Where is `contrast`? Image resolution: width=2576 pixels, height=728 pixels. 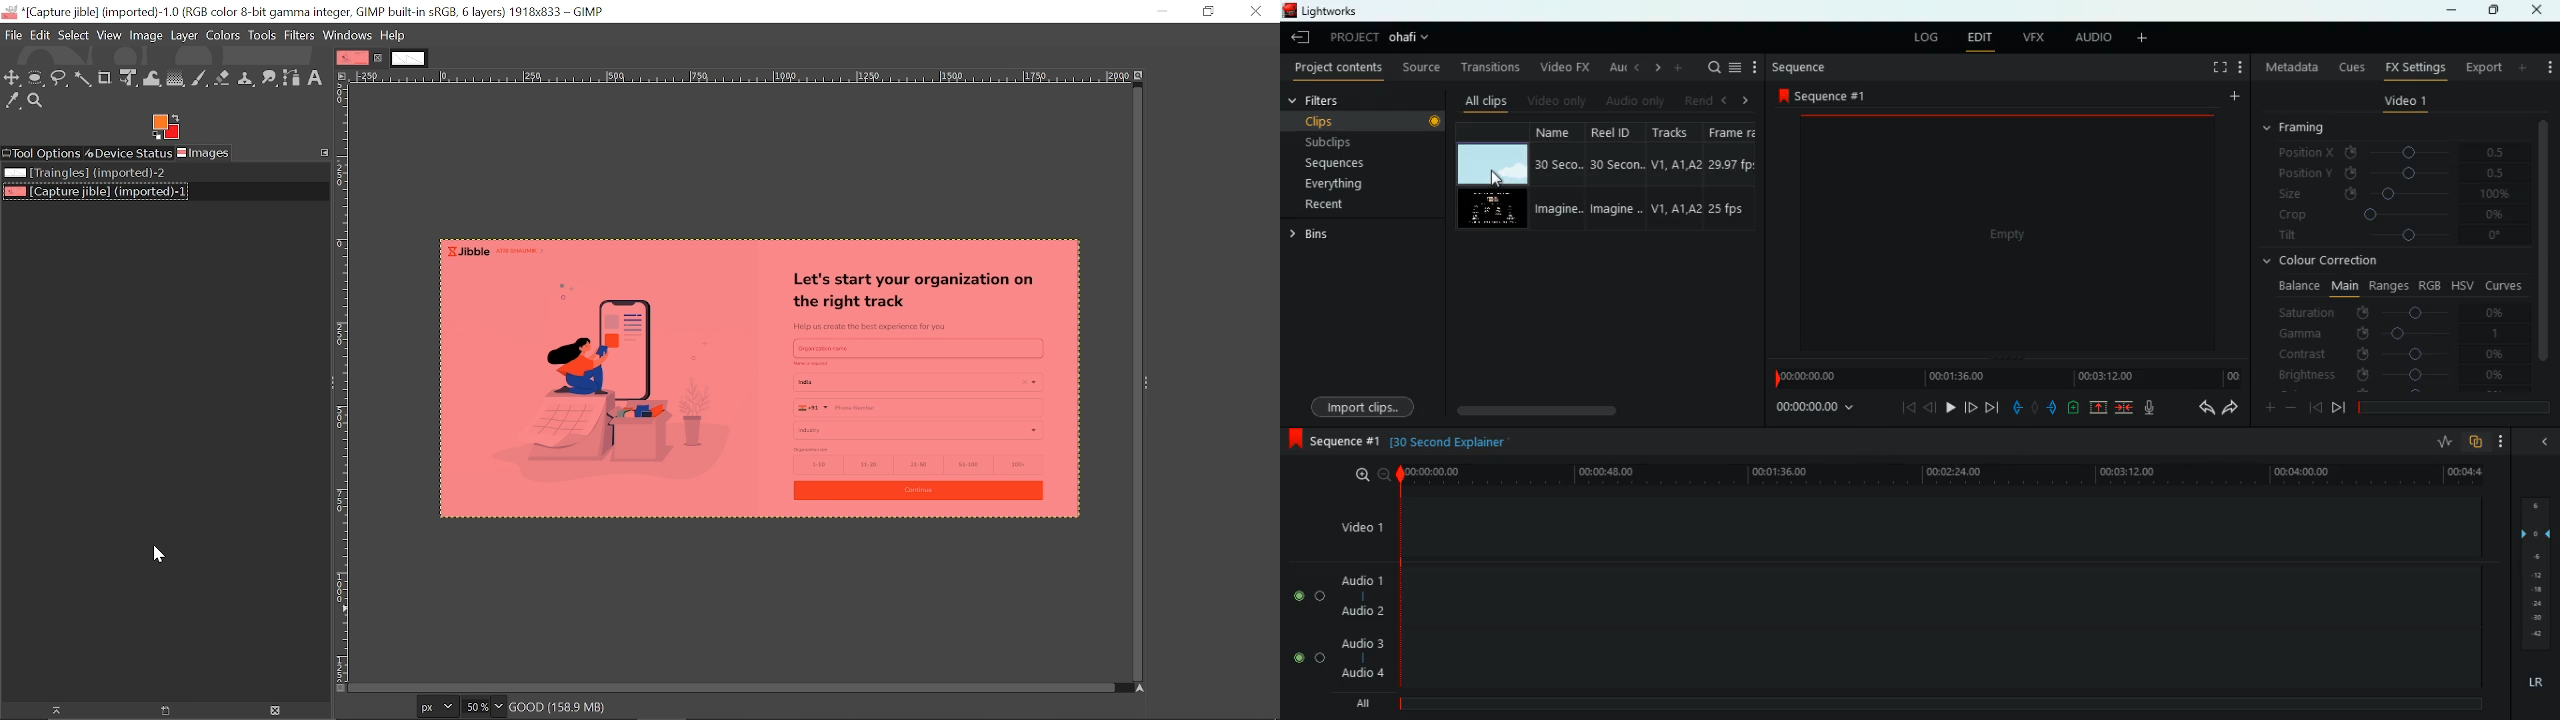
contrast is located at coordinates (2390, 355).